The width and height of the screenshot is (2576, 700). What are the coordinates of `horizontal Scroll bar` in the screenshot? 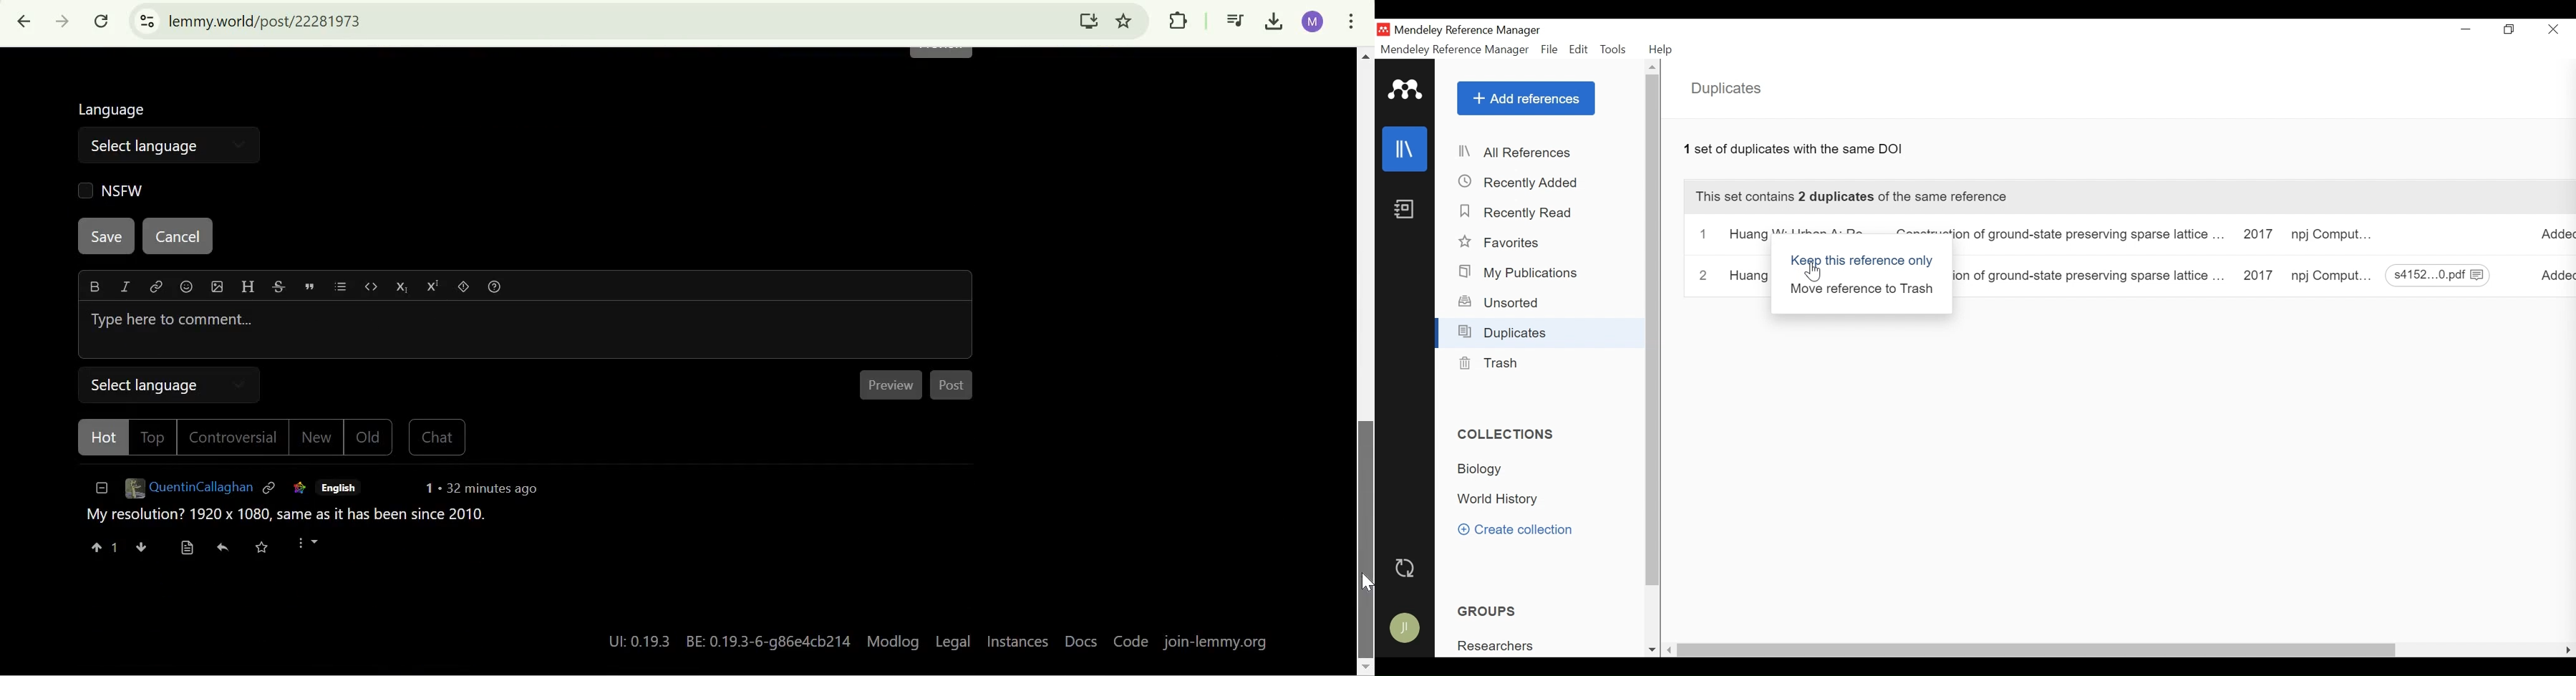 It's located at (2042, 652).